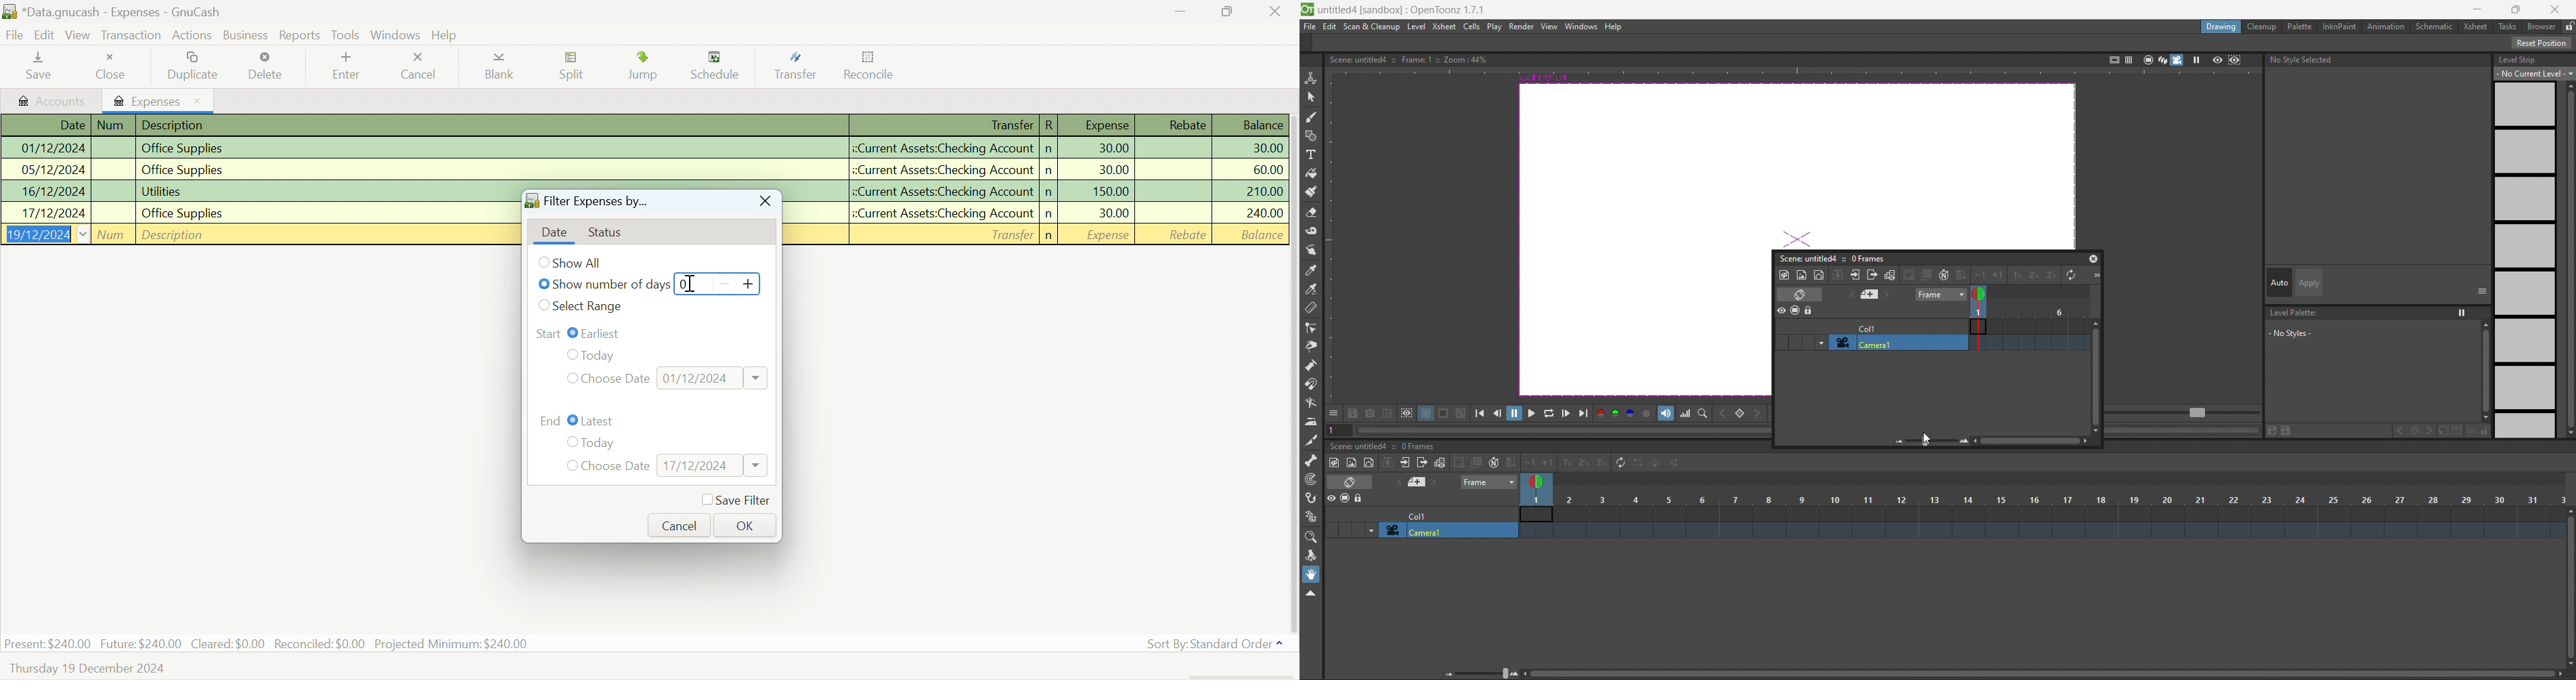 The height and width of the screenshot is (700, 2576). Describe the element at coordinates (610, 234) in the screenshot. I see `Status` at that location.